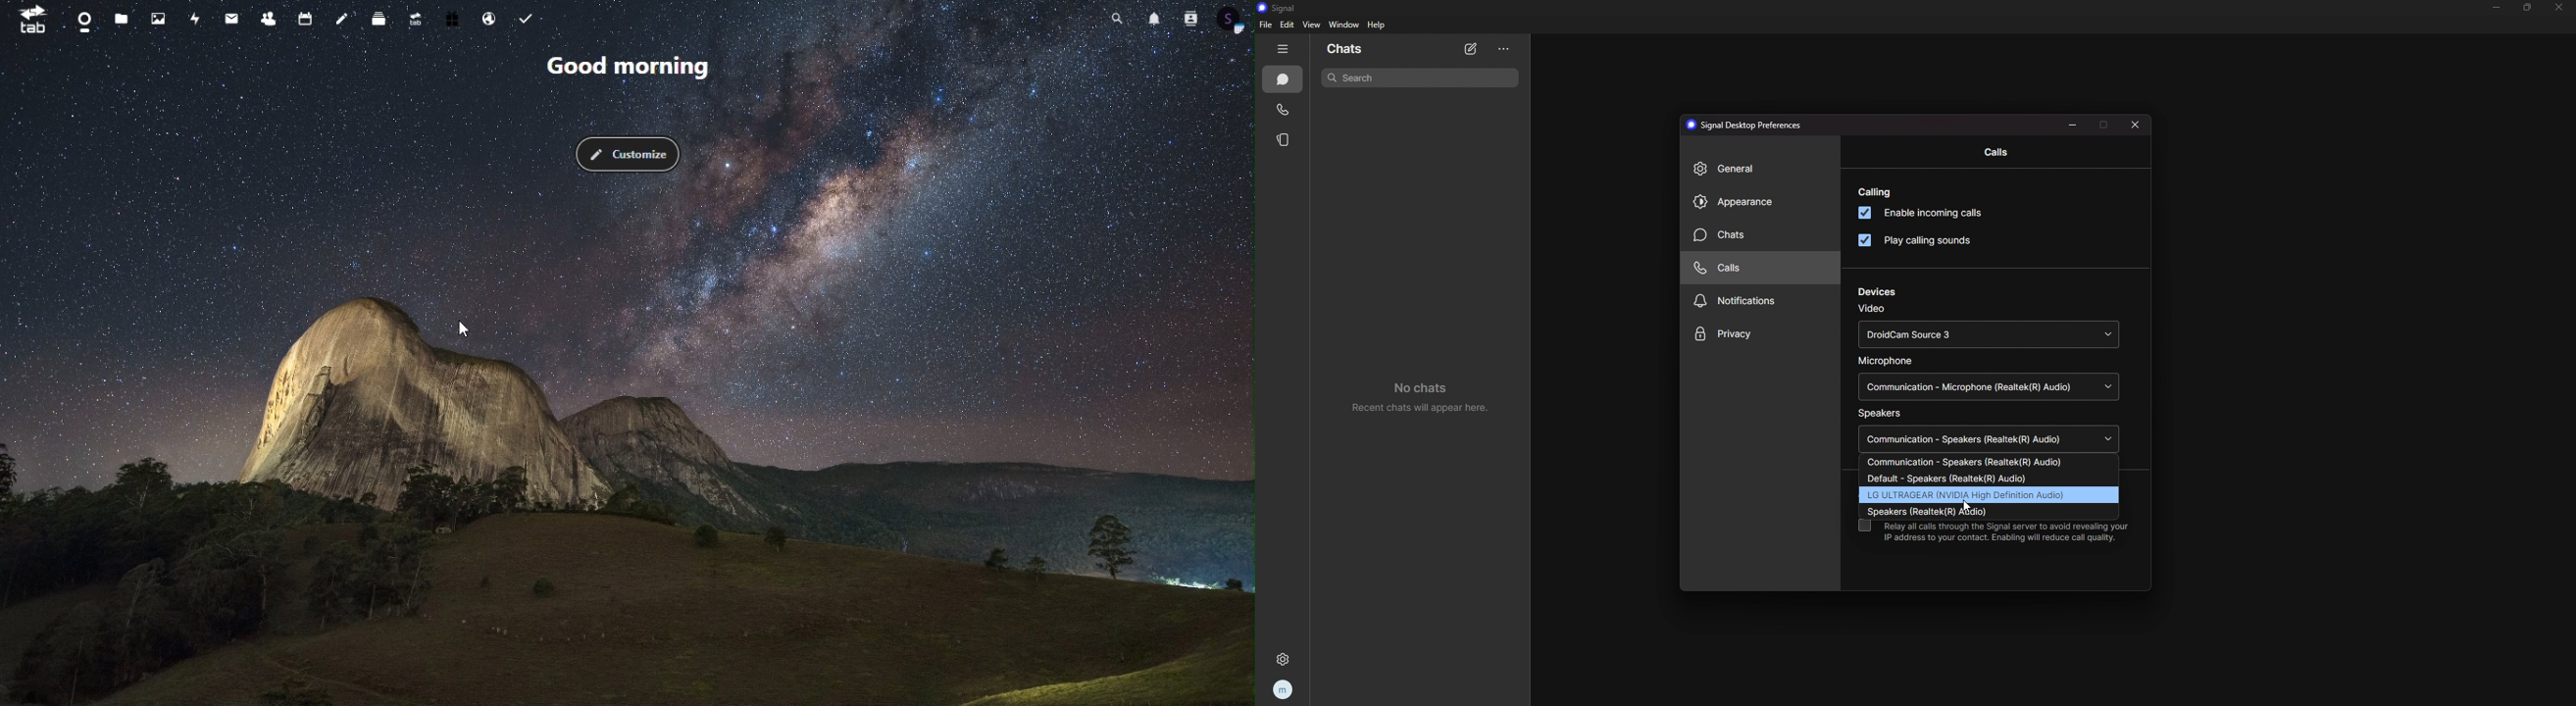  What do you see at coordinates (2137, 127) in the screenshot?
I see `close` at bounding box center [2137, 127].